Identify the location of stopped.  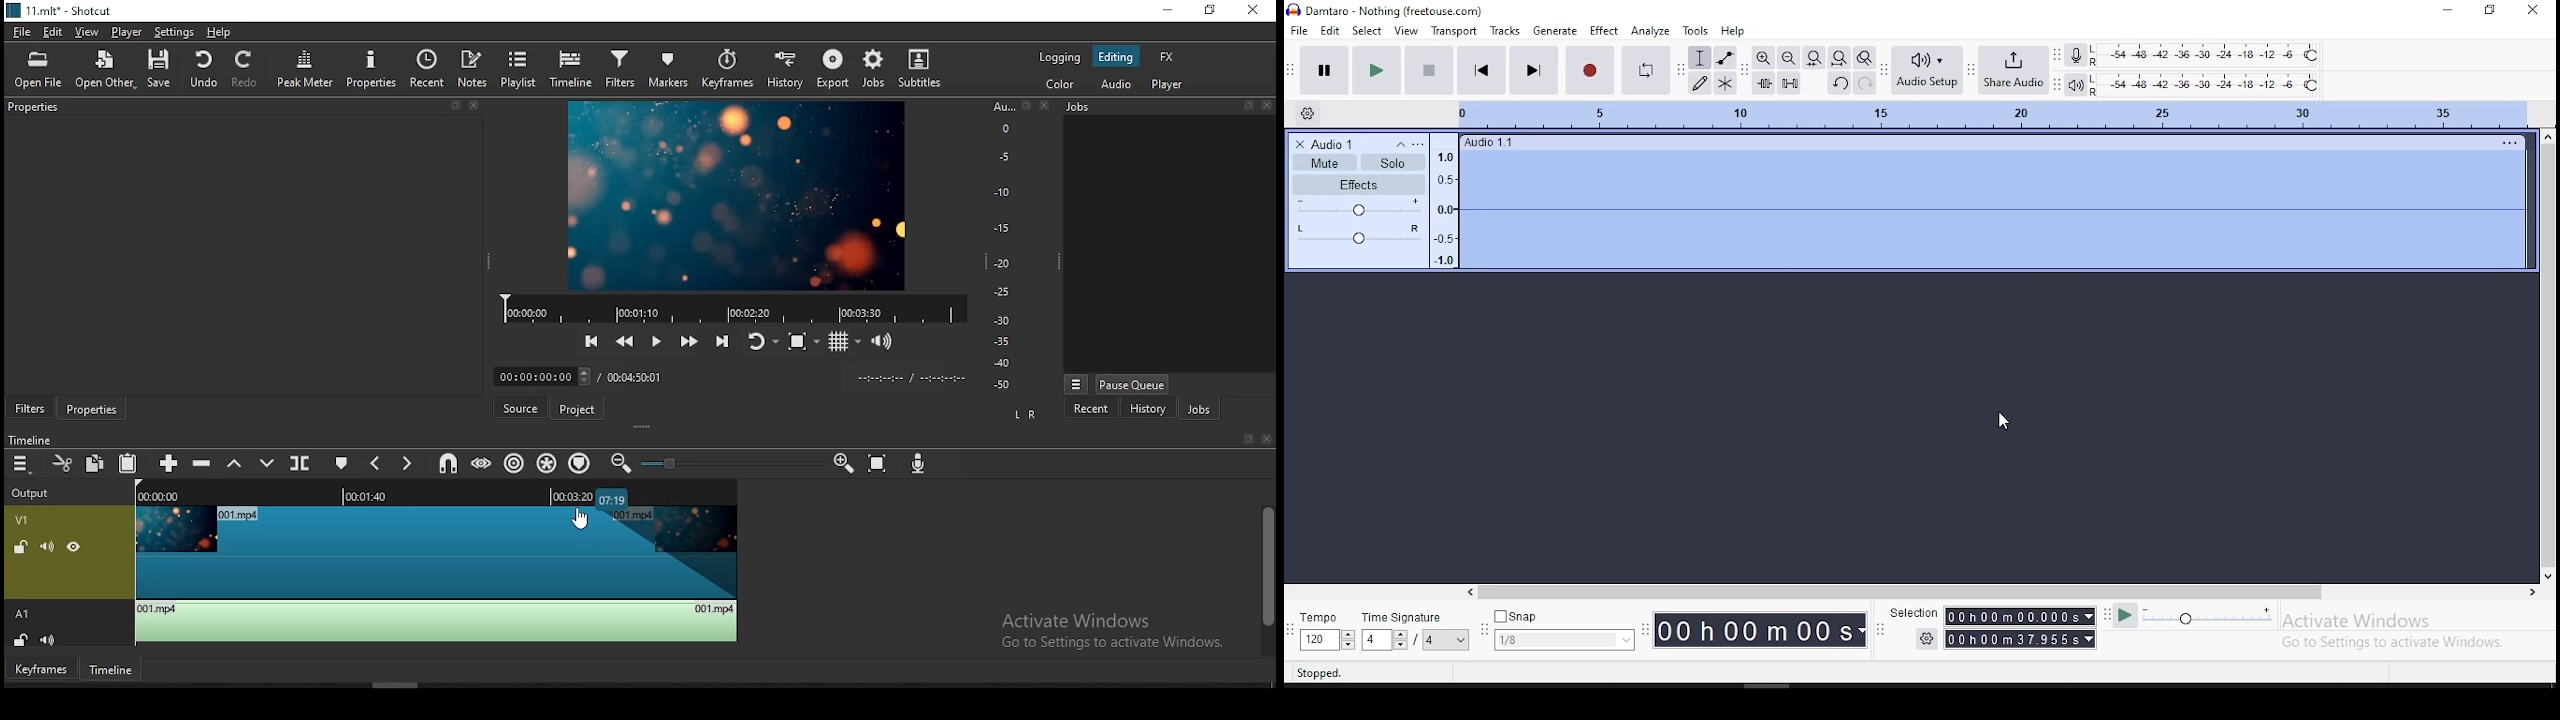
(1311, 675).